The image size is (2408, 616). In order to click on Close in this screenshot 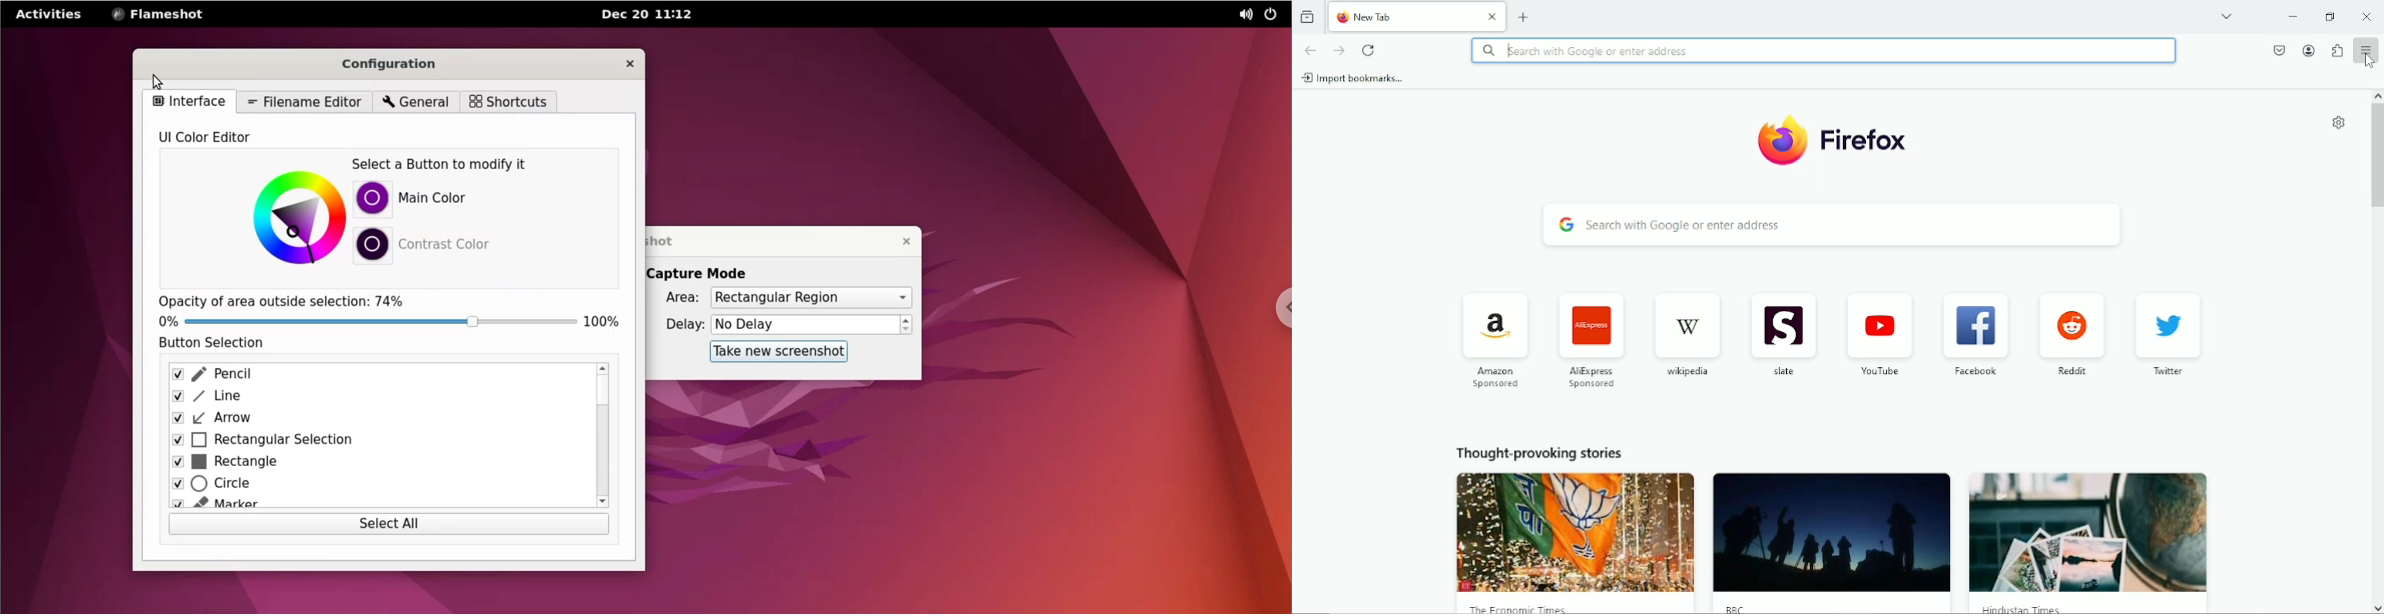, I will do `click(2367, 16)`.